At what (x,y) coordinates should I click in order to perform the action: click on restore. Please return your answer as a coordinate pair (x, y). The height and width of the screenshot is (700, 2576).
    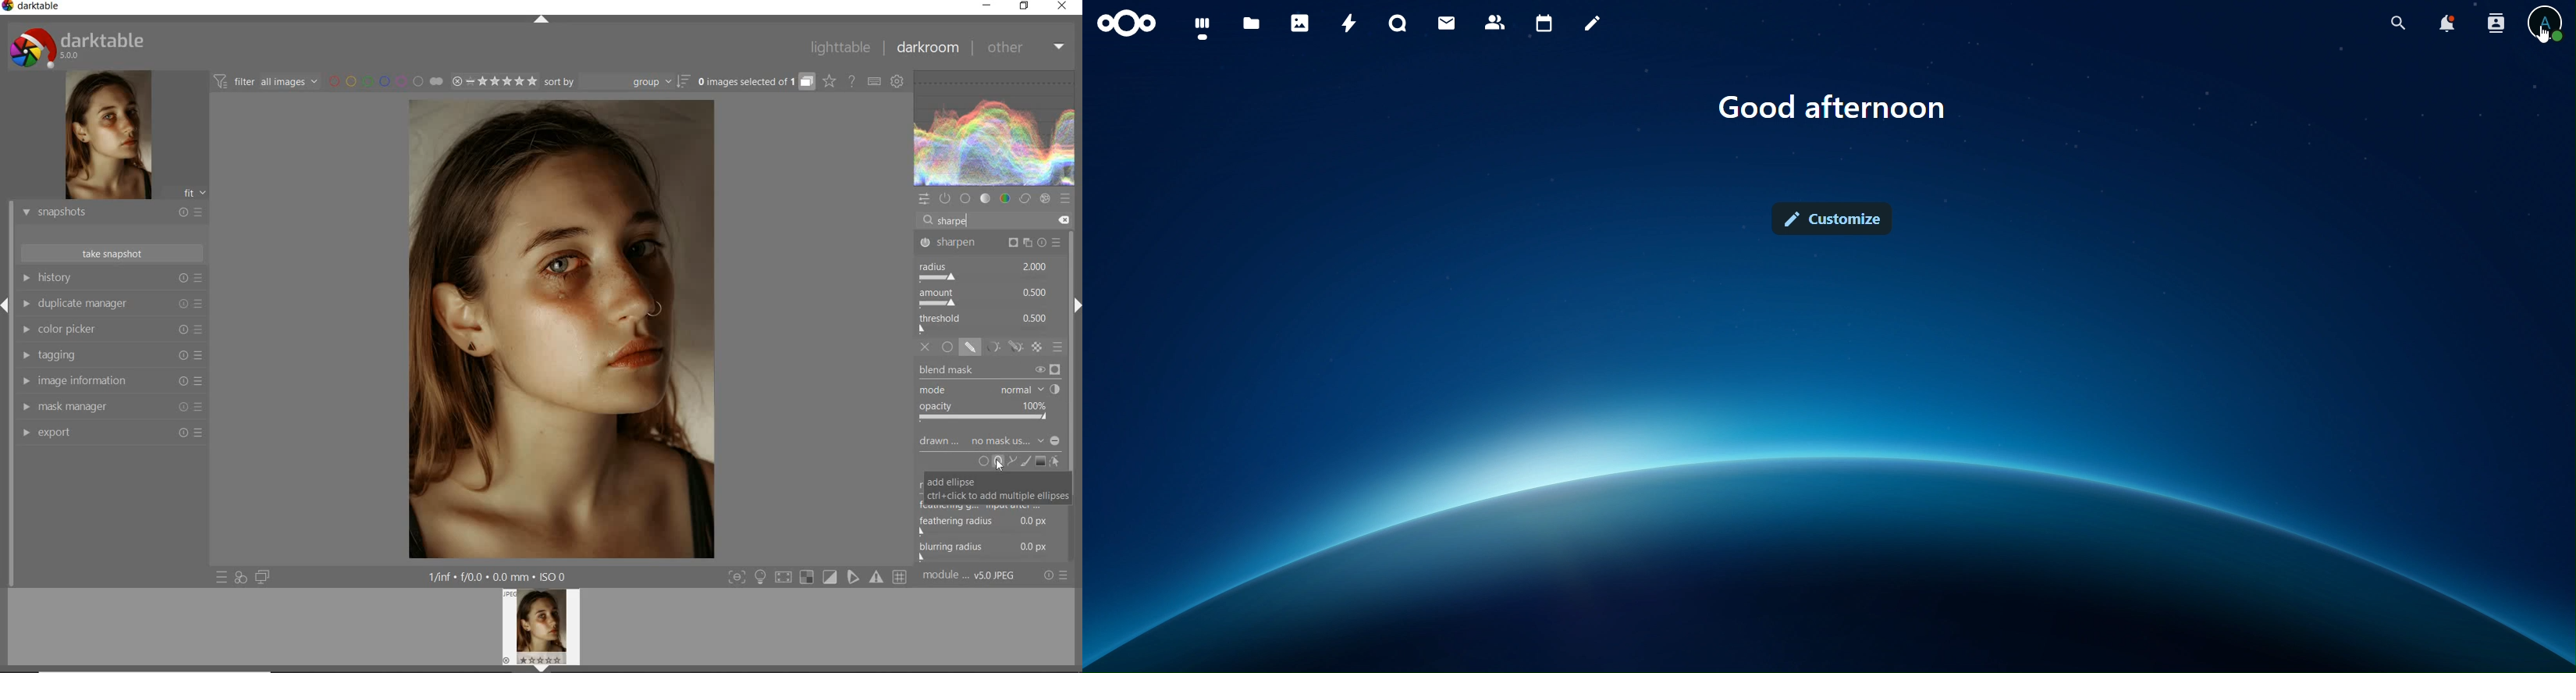
    Looking at the image, I should click on (1024, 6).